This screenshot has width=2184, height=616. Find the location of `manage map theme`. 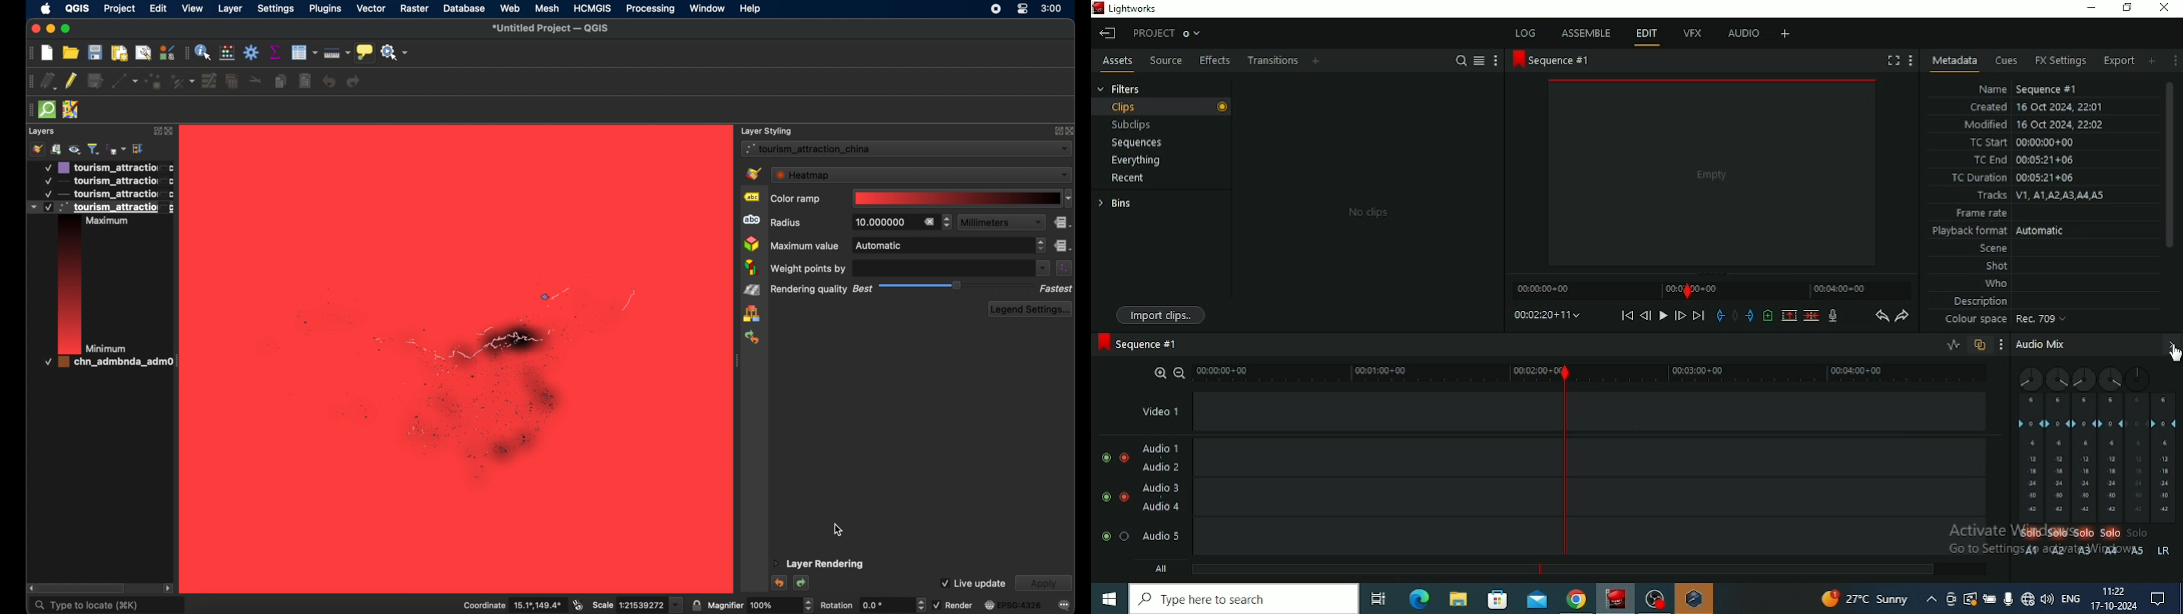

manage map theme is located at coordinates (75, 149).